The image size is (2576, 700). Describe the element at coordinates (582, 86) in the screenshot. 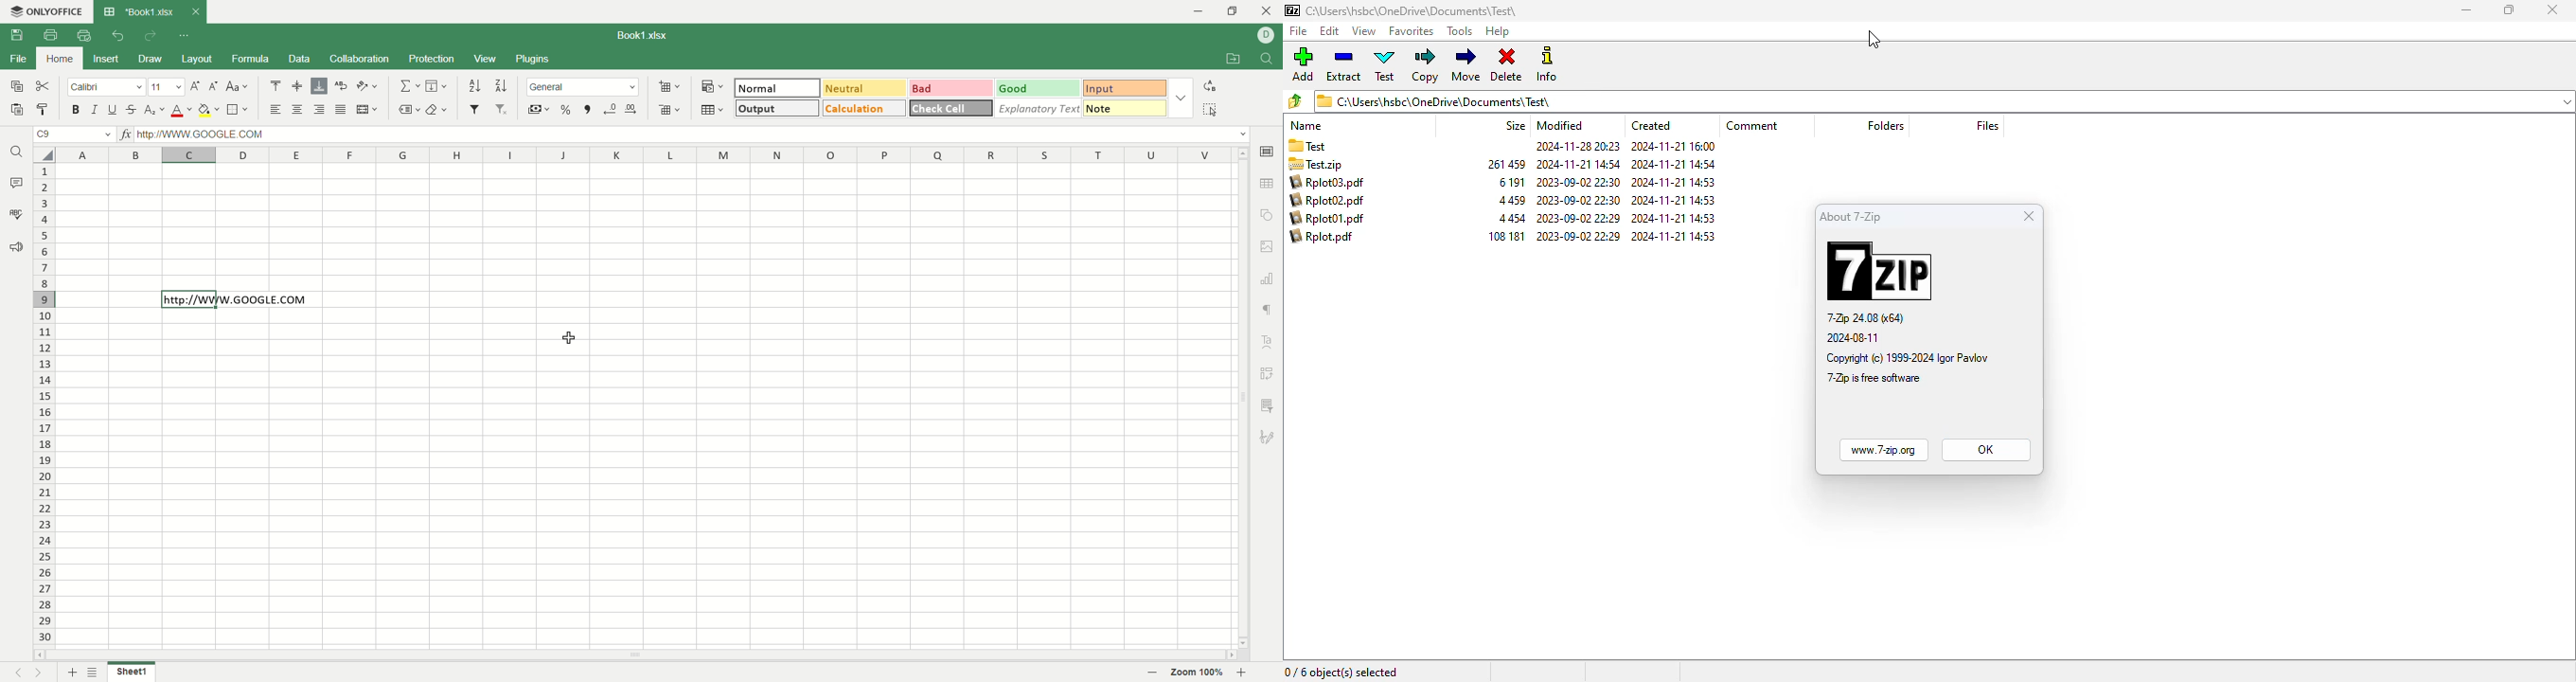

I see `number format` at that location.